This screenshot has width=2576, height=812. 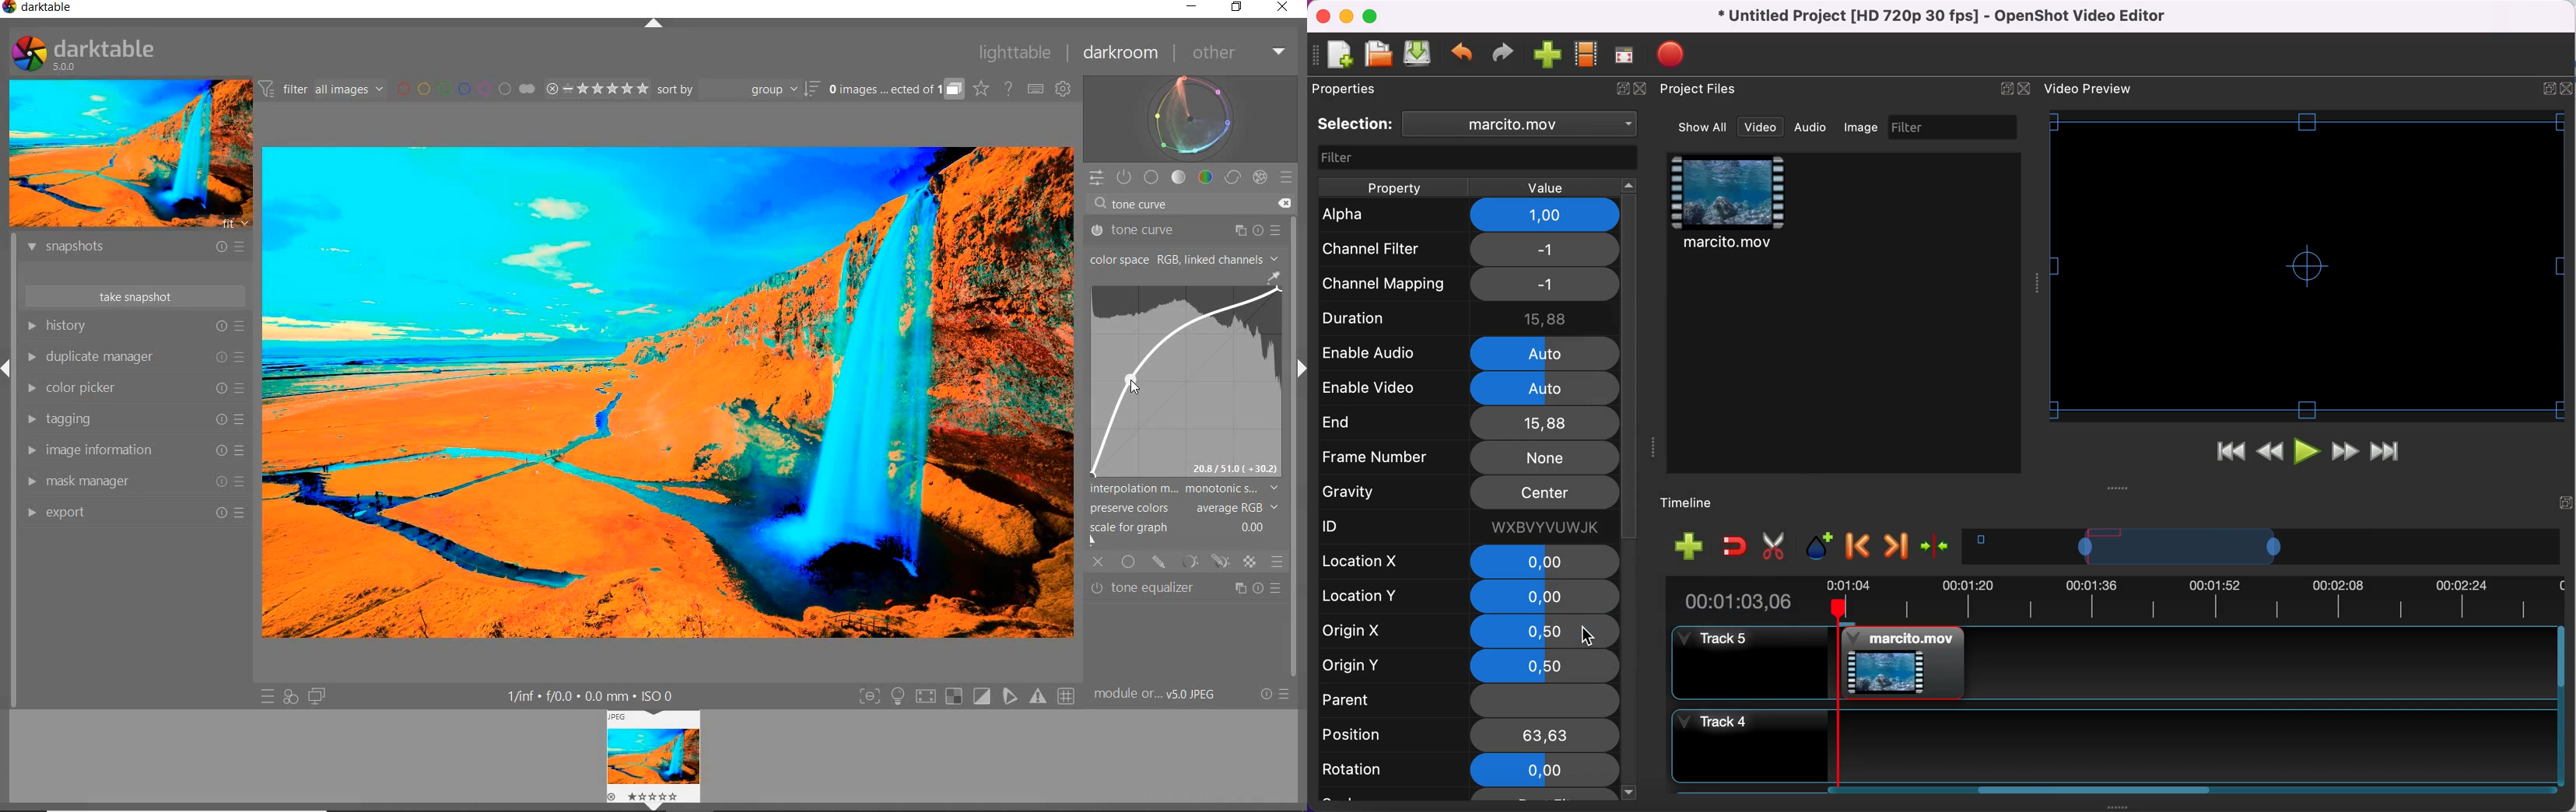 What do you see at coordinates (2107, 599) in the screenshot?
I see `clip duration` at bounding box center [2107, 599].